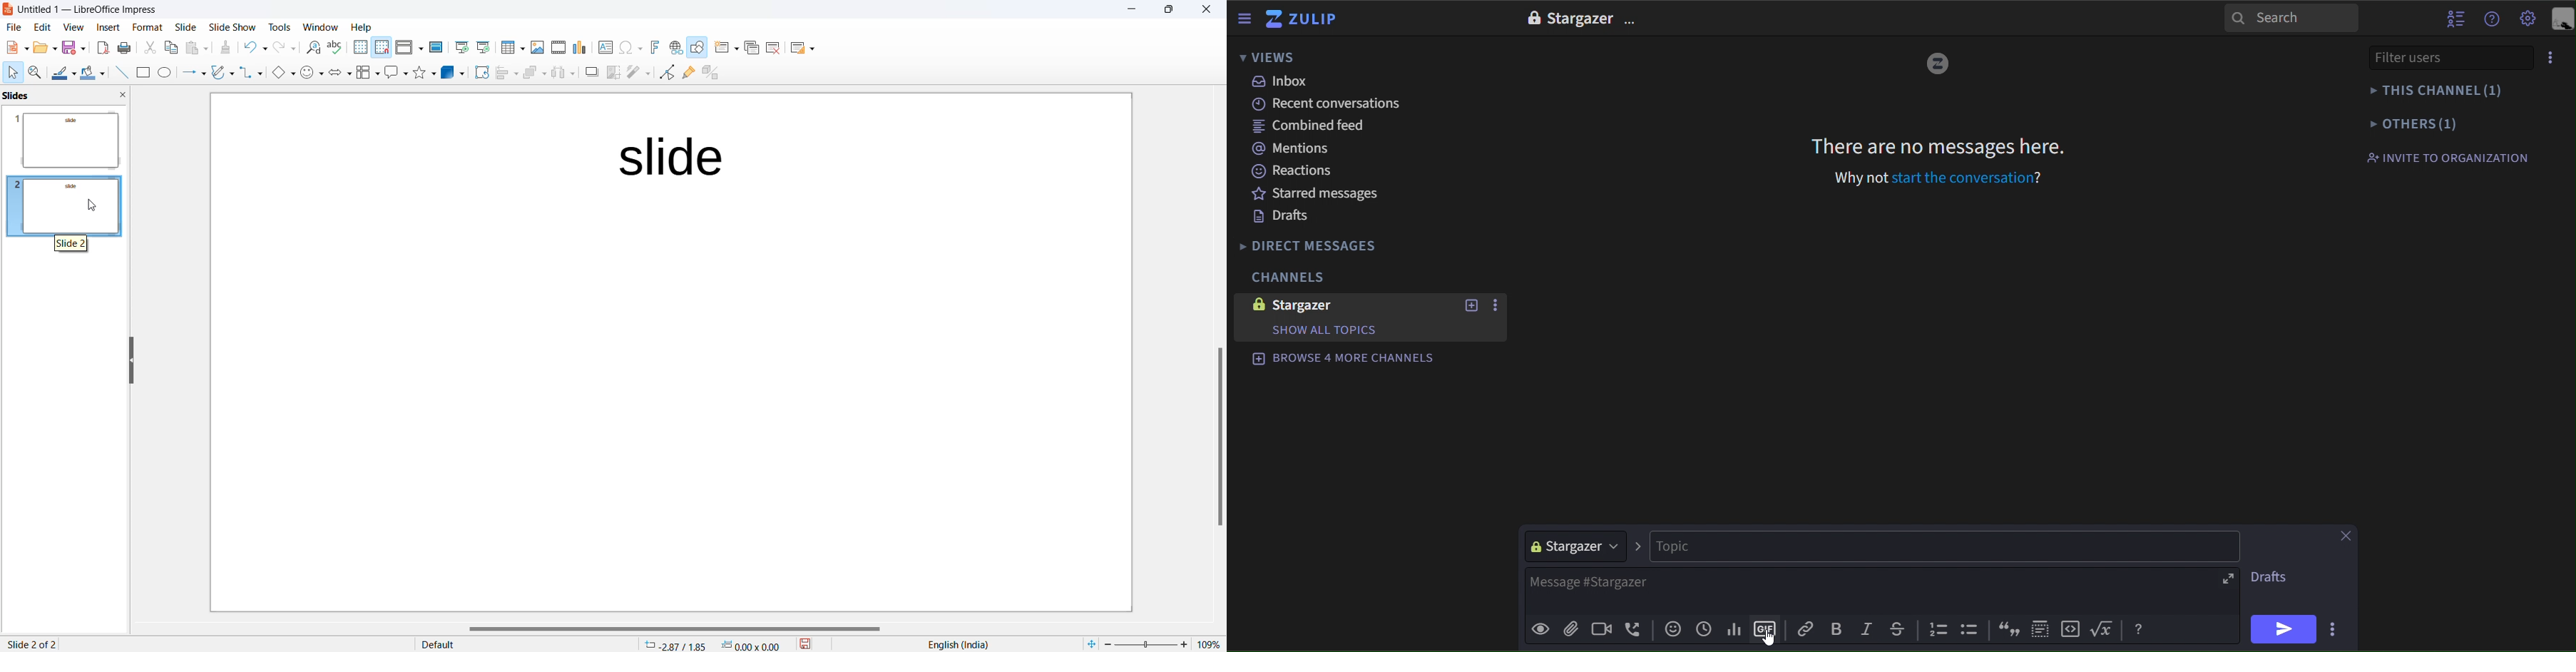 This screenshot has width=2576, height=672. I want to click on slide 2 of 2, so click(33, 642).